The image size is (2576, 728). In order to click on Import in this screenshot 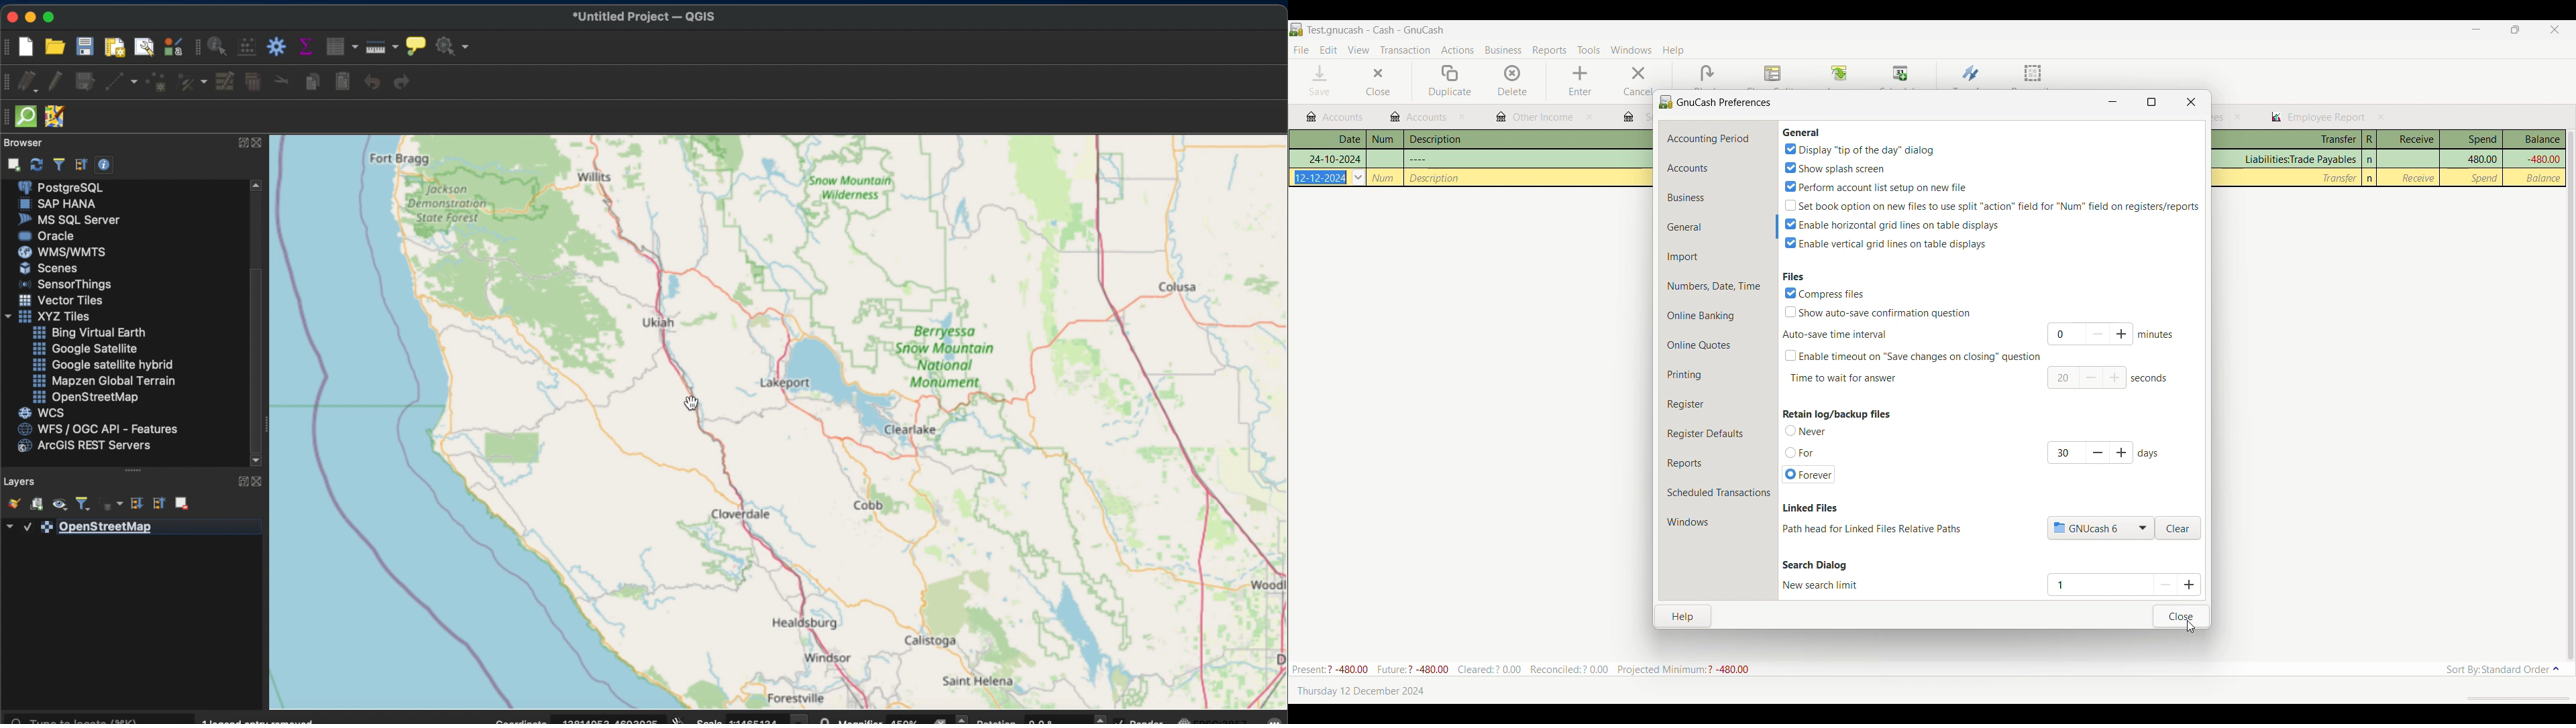, I will do `click(1719, 257)`.